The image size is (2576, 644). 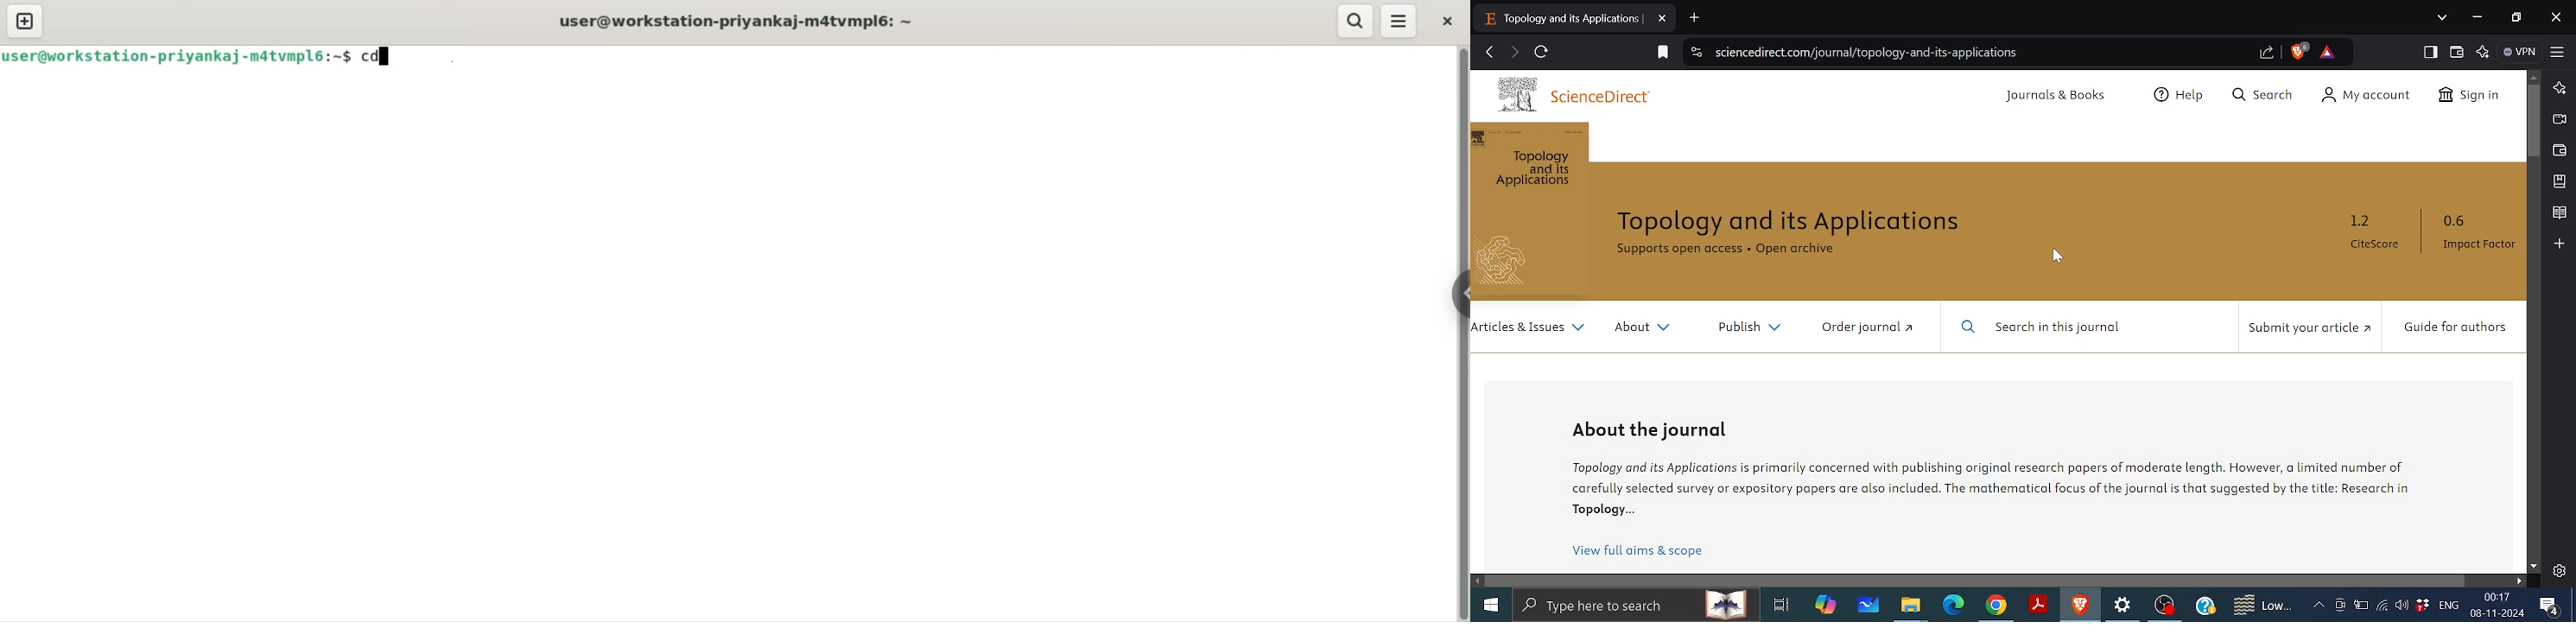 What do you see at coordinates (2421, 606) in the screenshot?
I see `Dropbox` at bounding box center [2421, 606].